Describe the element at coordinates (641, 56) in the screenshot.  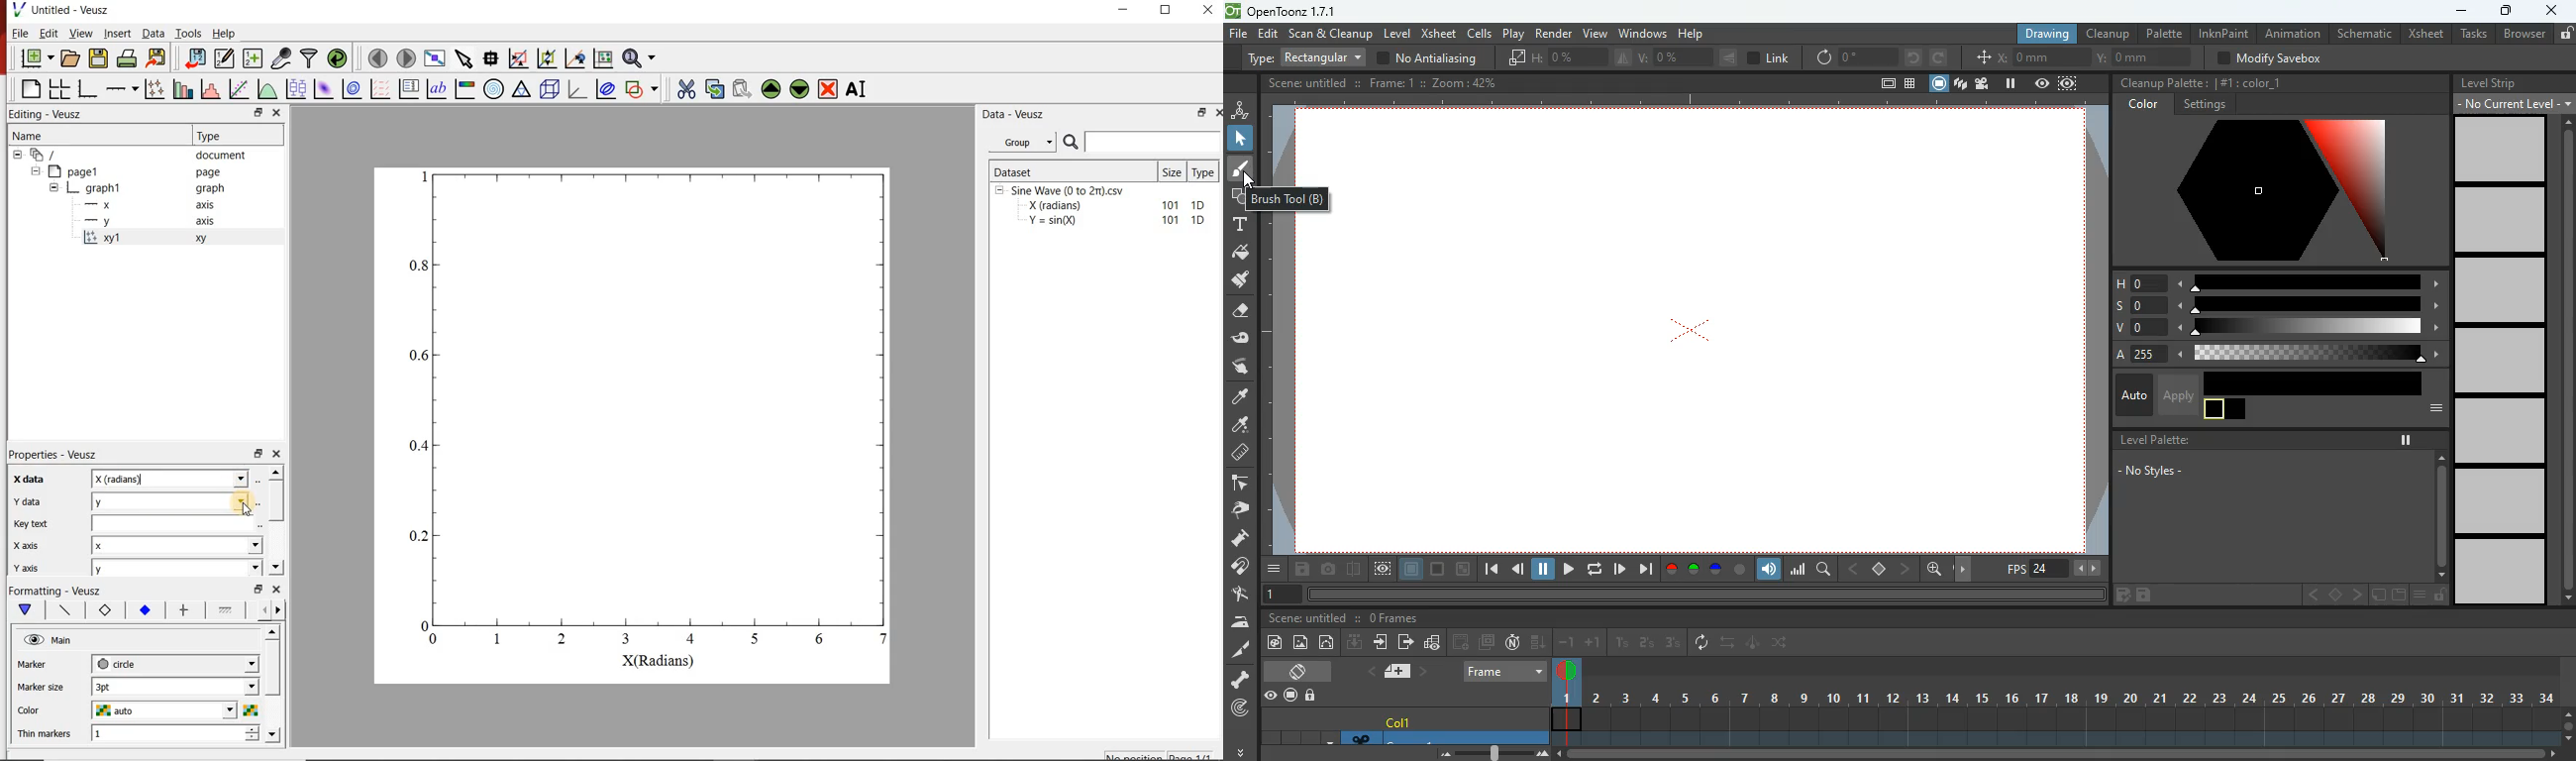
I see `zoom functions menu` at that location.